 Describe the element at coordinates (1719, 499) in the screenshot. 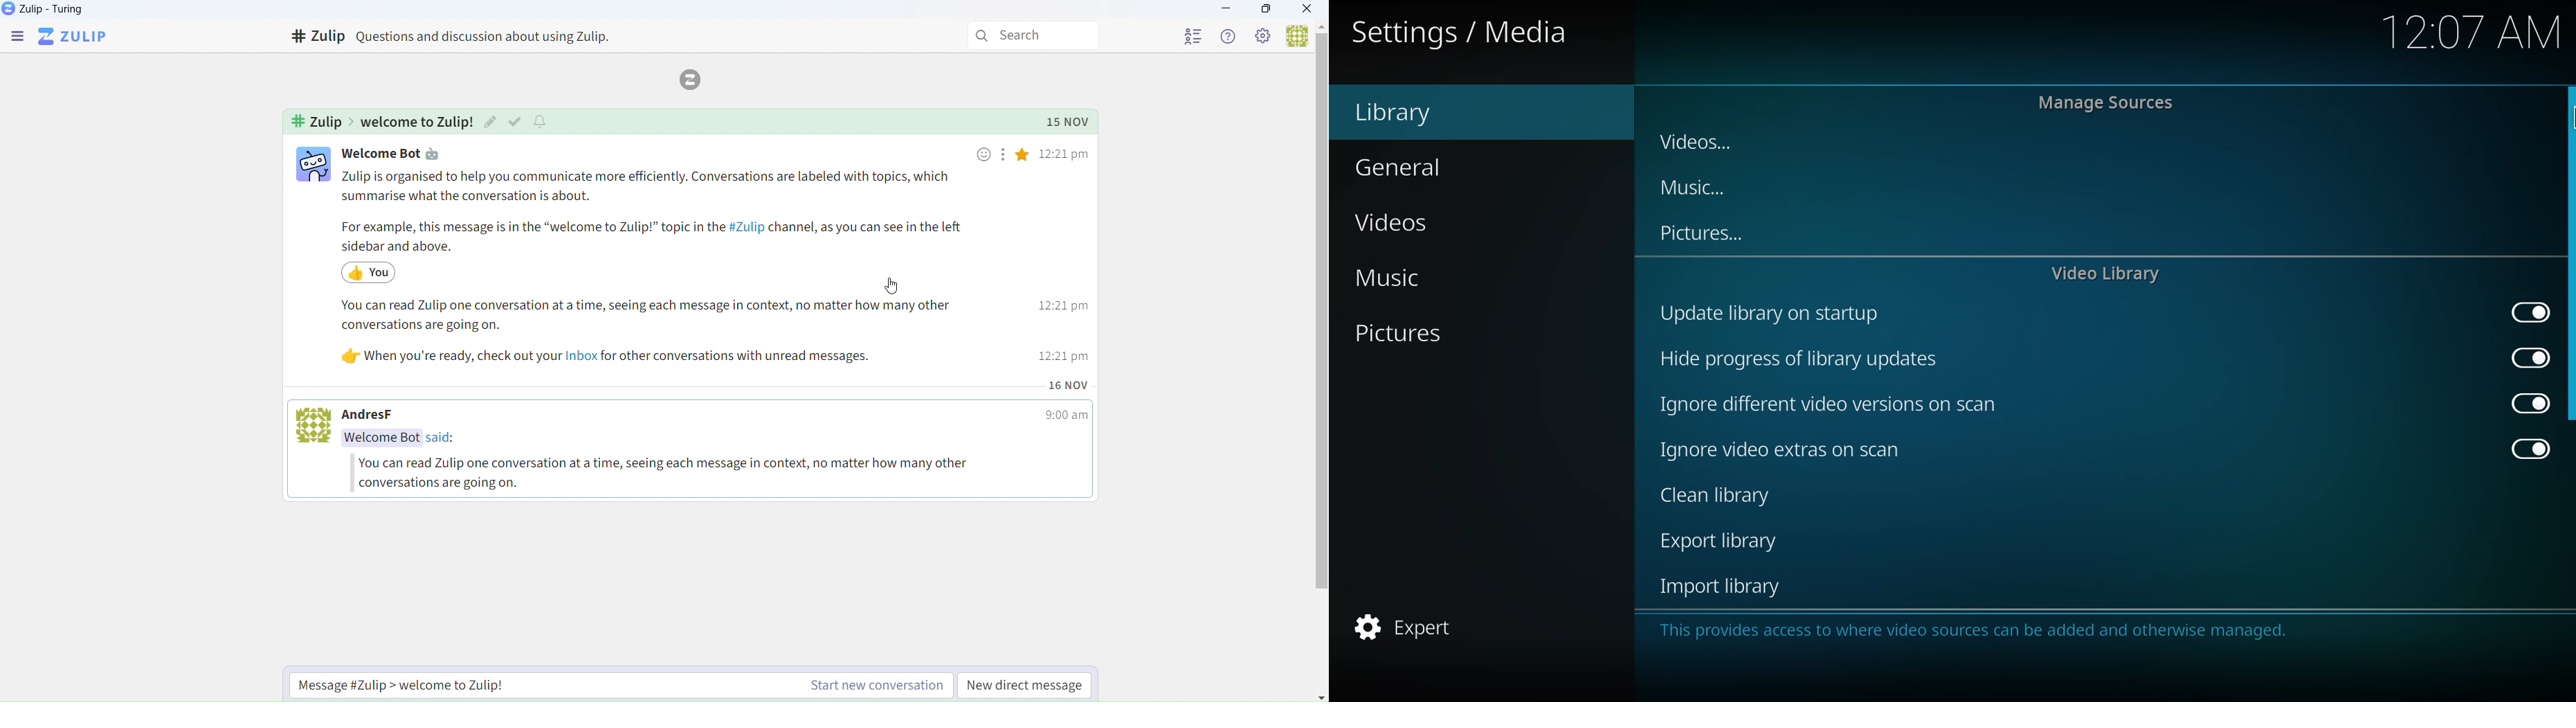

I see `export` at that location.